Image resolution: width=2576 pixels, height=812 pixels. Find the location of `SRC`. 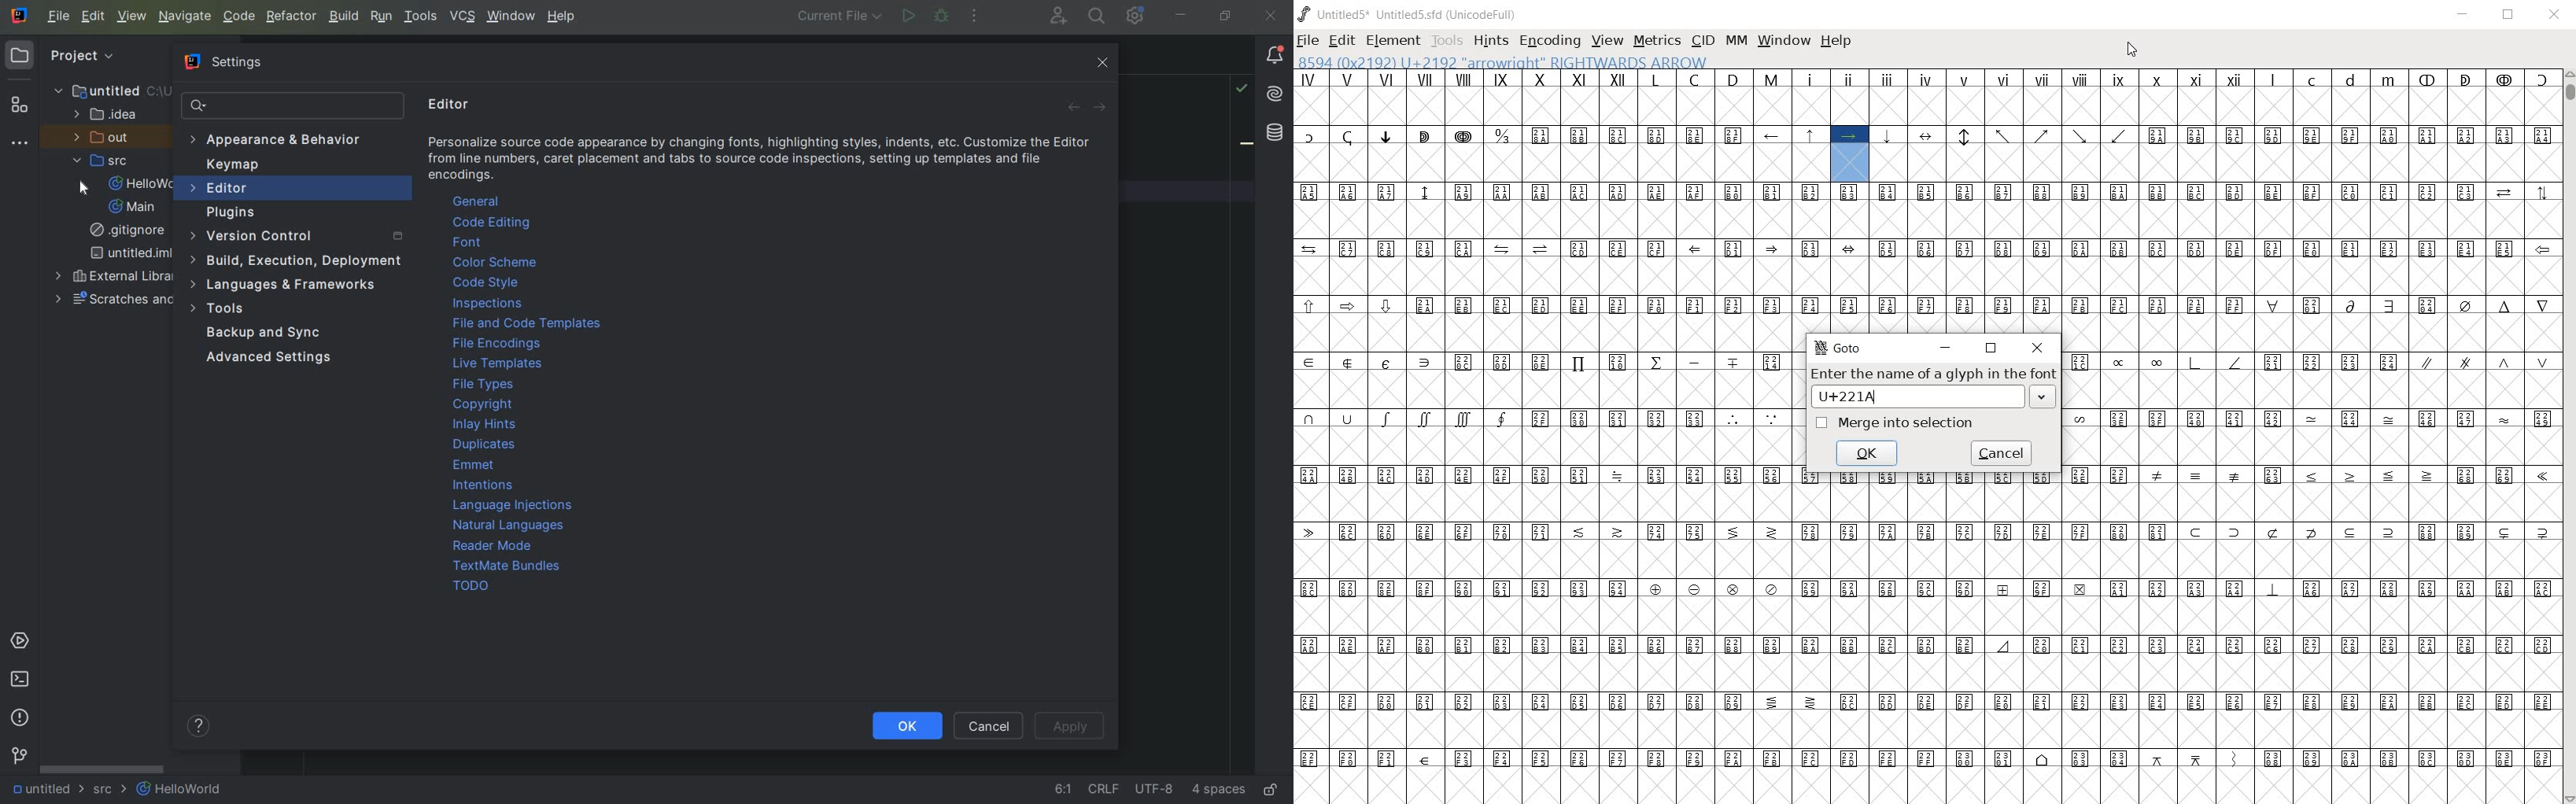

SRC is located at coordinates (102, 161).